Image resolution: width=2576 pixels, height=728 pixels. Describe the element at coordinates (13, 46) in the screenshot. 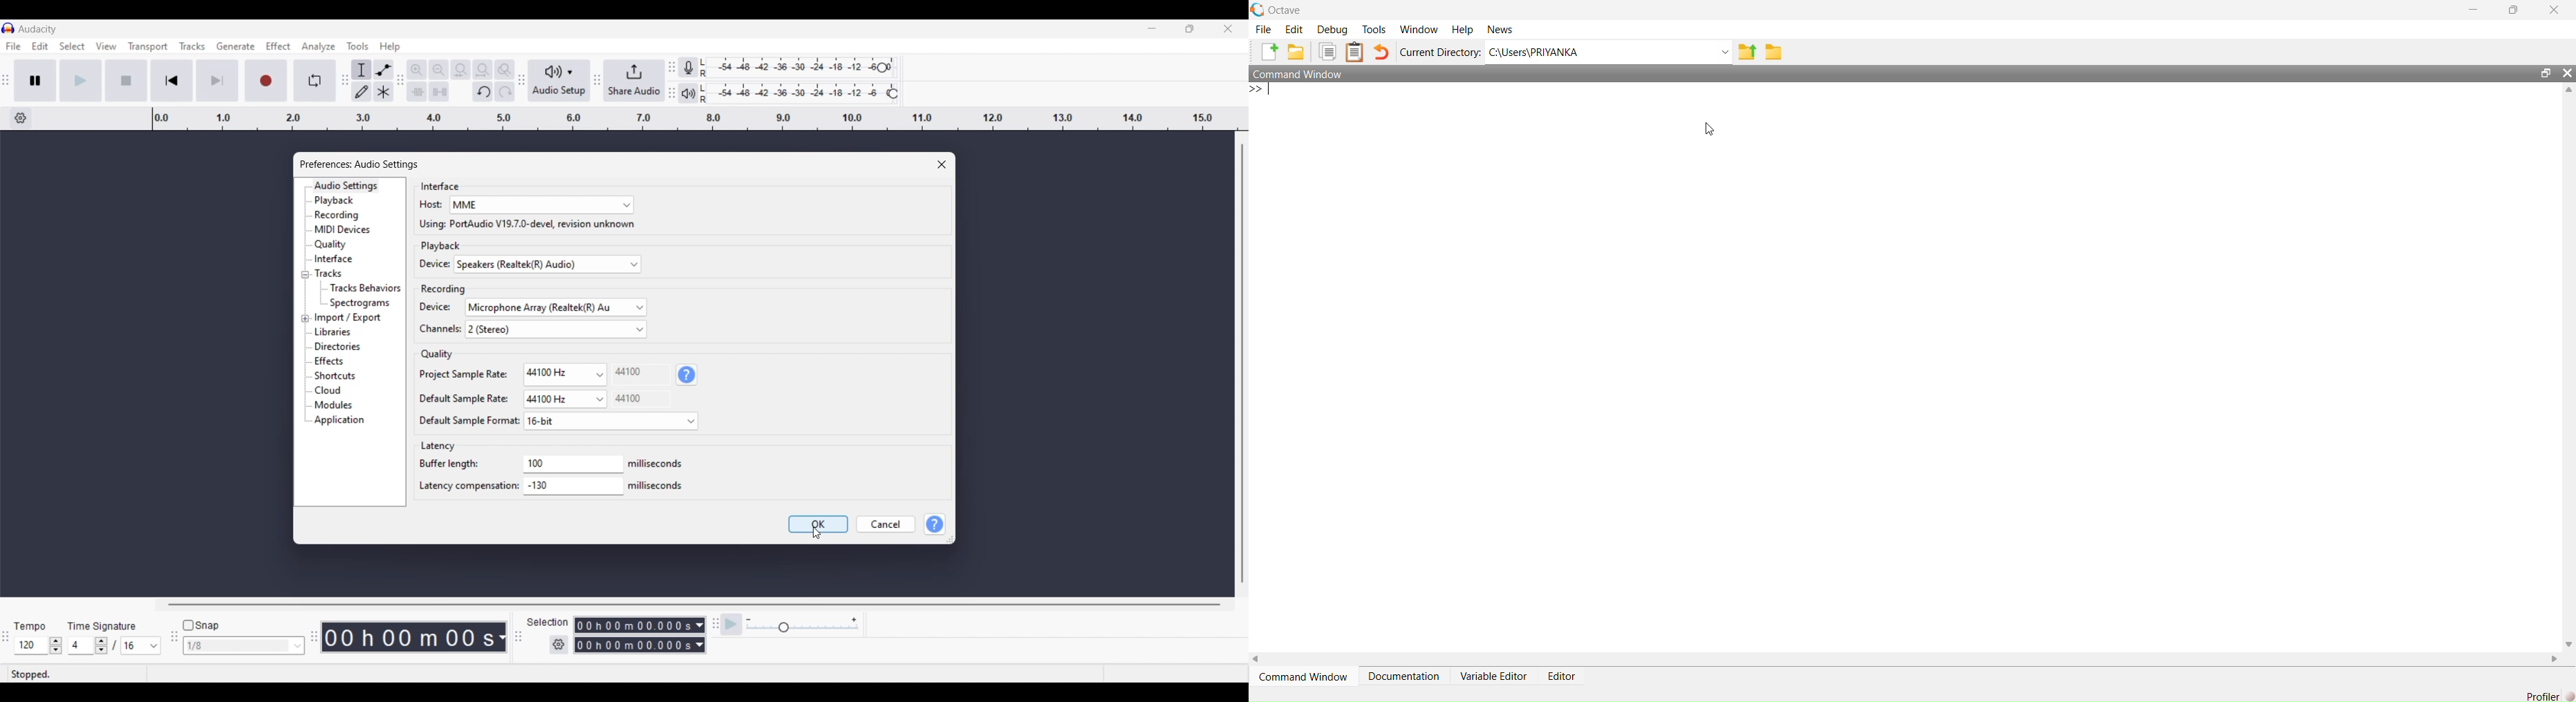

I see `File menu` at that location.